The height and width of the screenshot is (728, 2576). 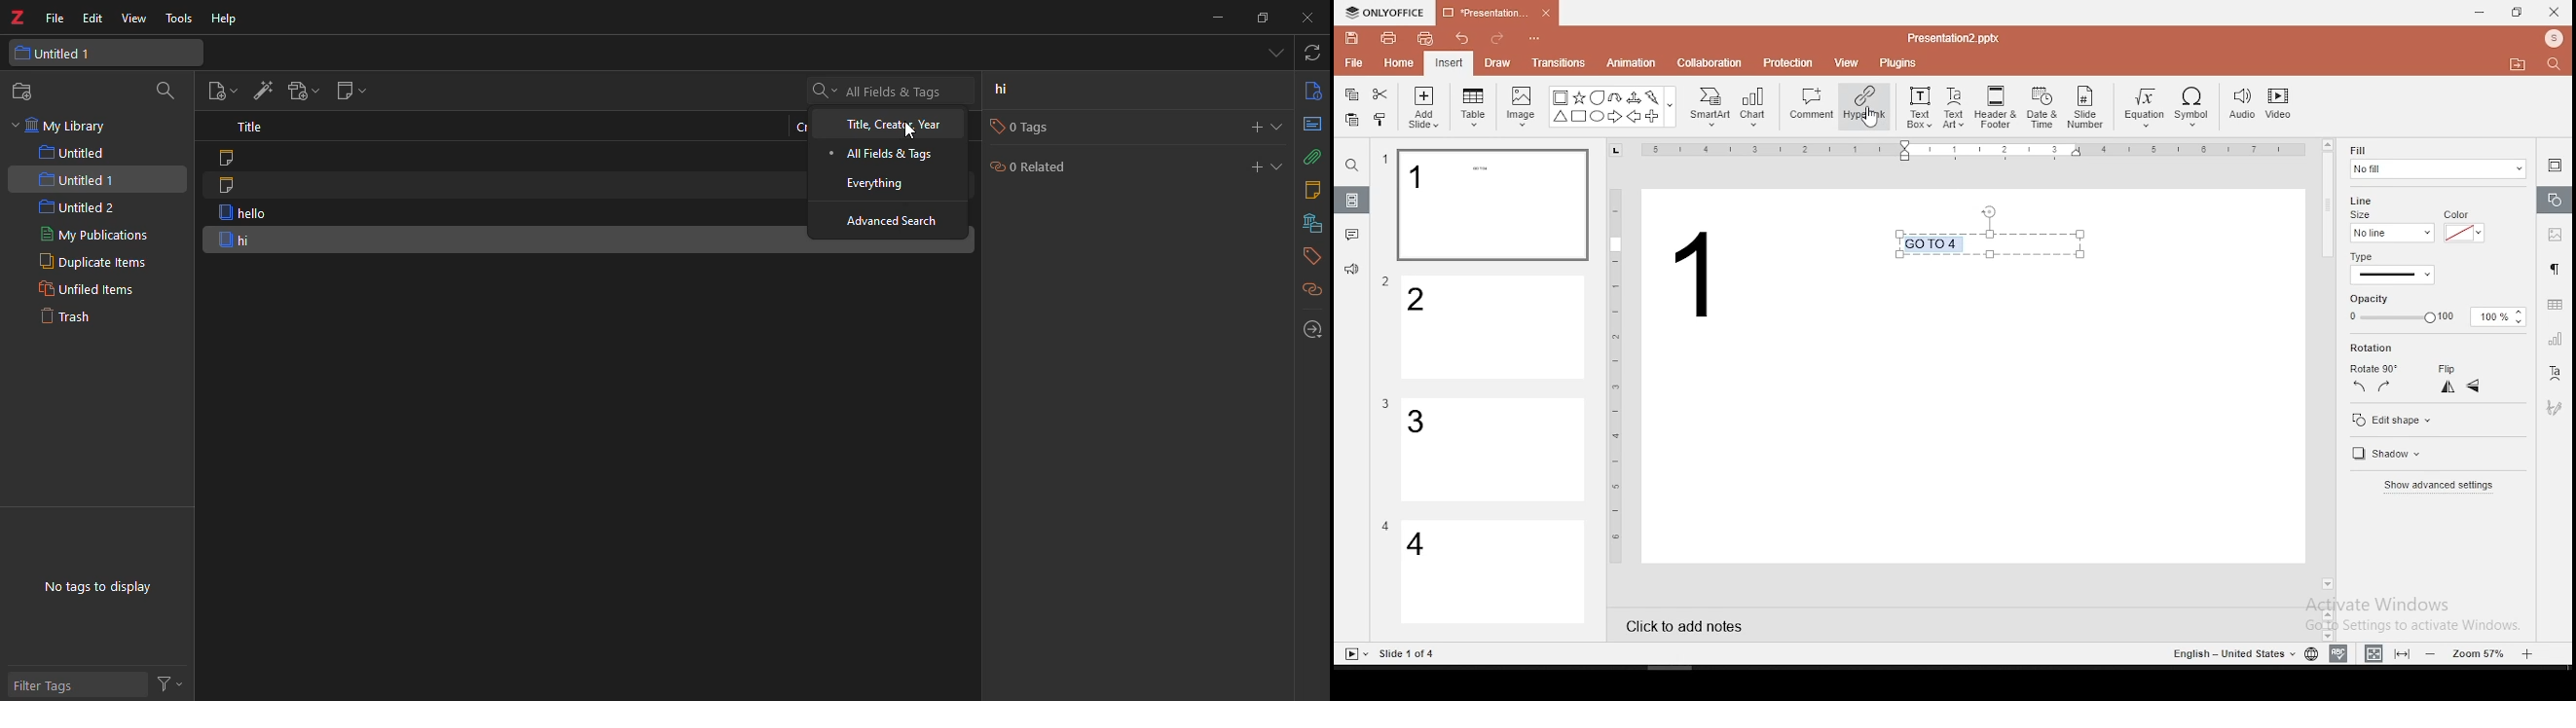 I want to click on hyperlink, so click(x=1863, y=105).